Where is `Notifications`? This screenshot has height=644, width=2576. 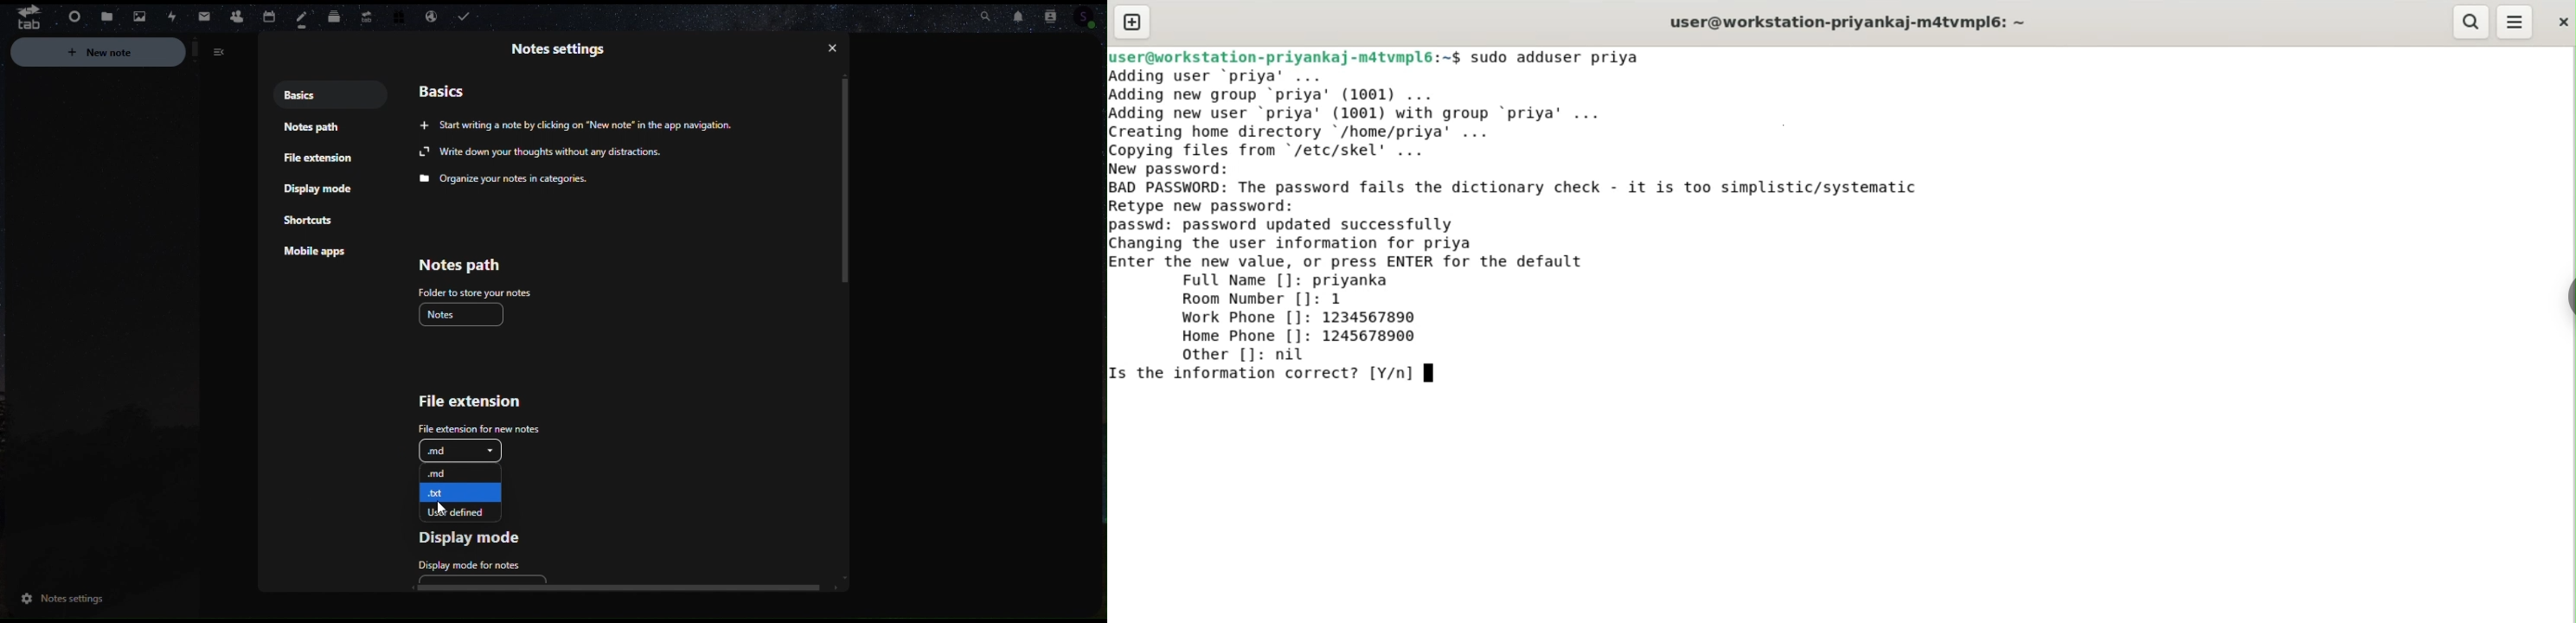 Notifications is located at coordinates (1022, 17).